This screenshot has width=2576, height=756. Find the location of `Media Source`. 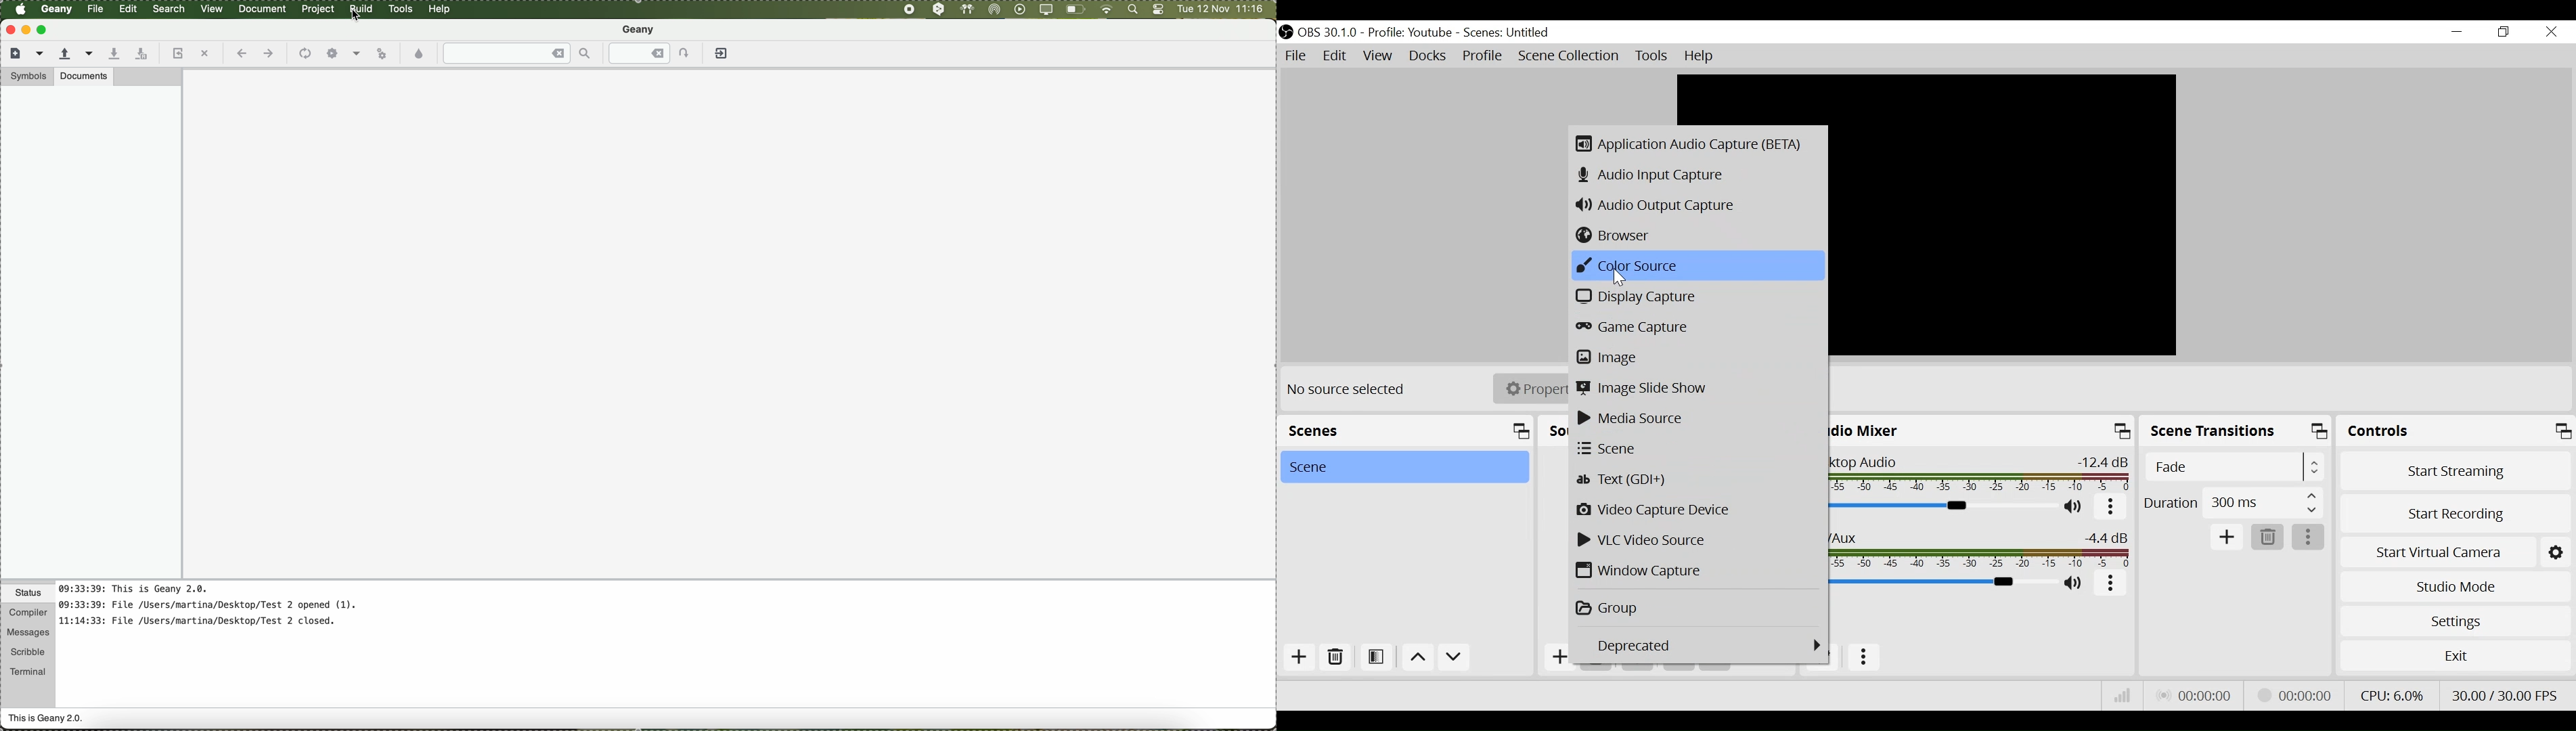

Media Source is located at coordinates (1696, 418).